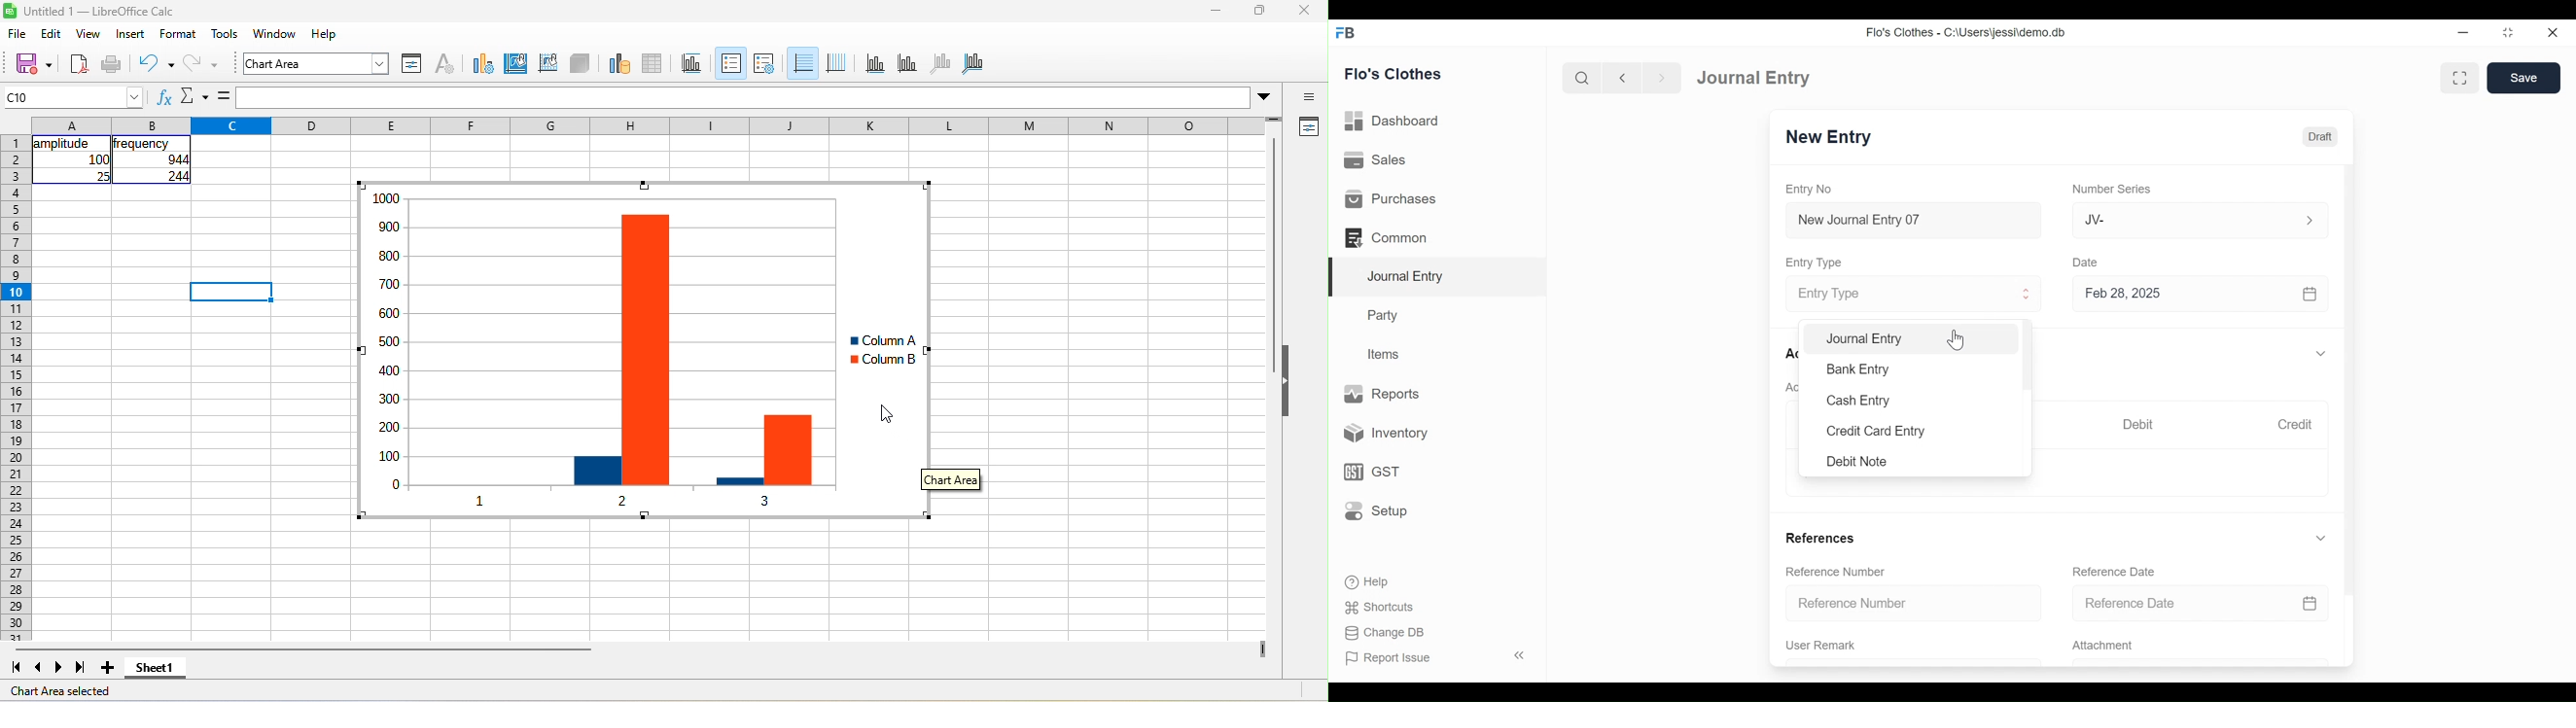  What do you see at coordinates (303, 649) in the screenshot?
I see `horizontal scroll bar` at bounding box center [303, 649].